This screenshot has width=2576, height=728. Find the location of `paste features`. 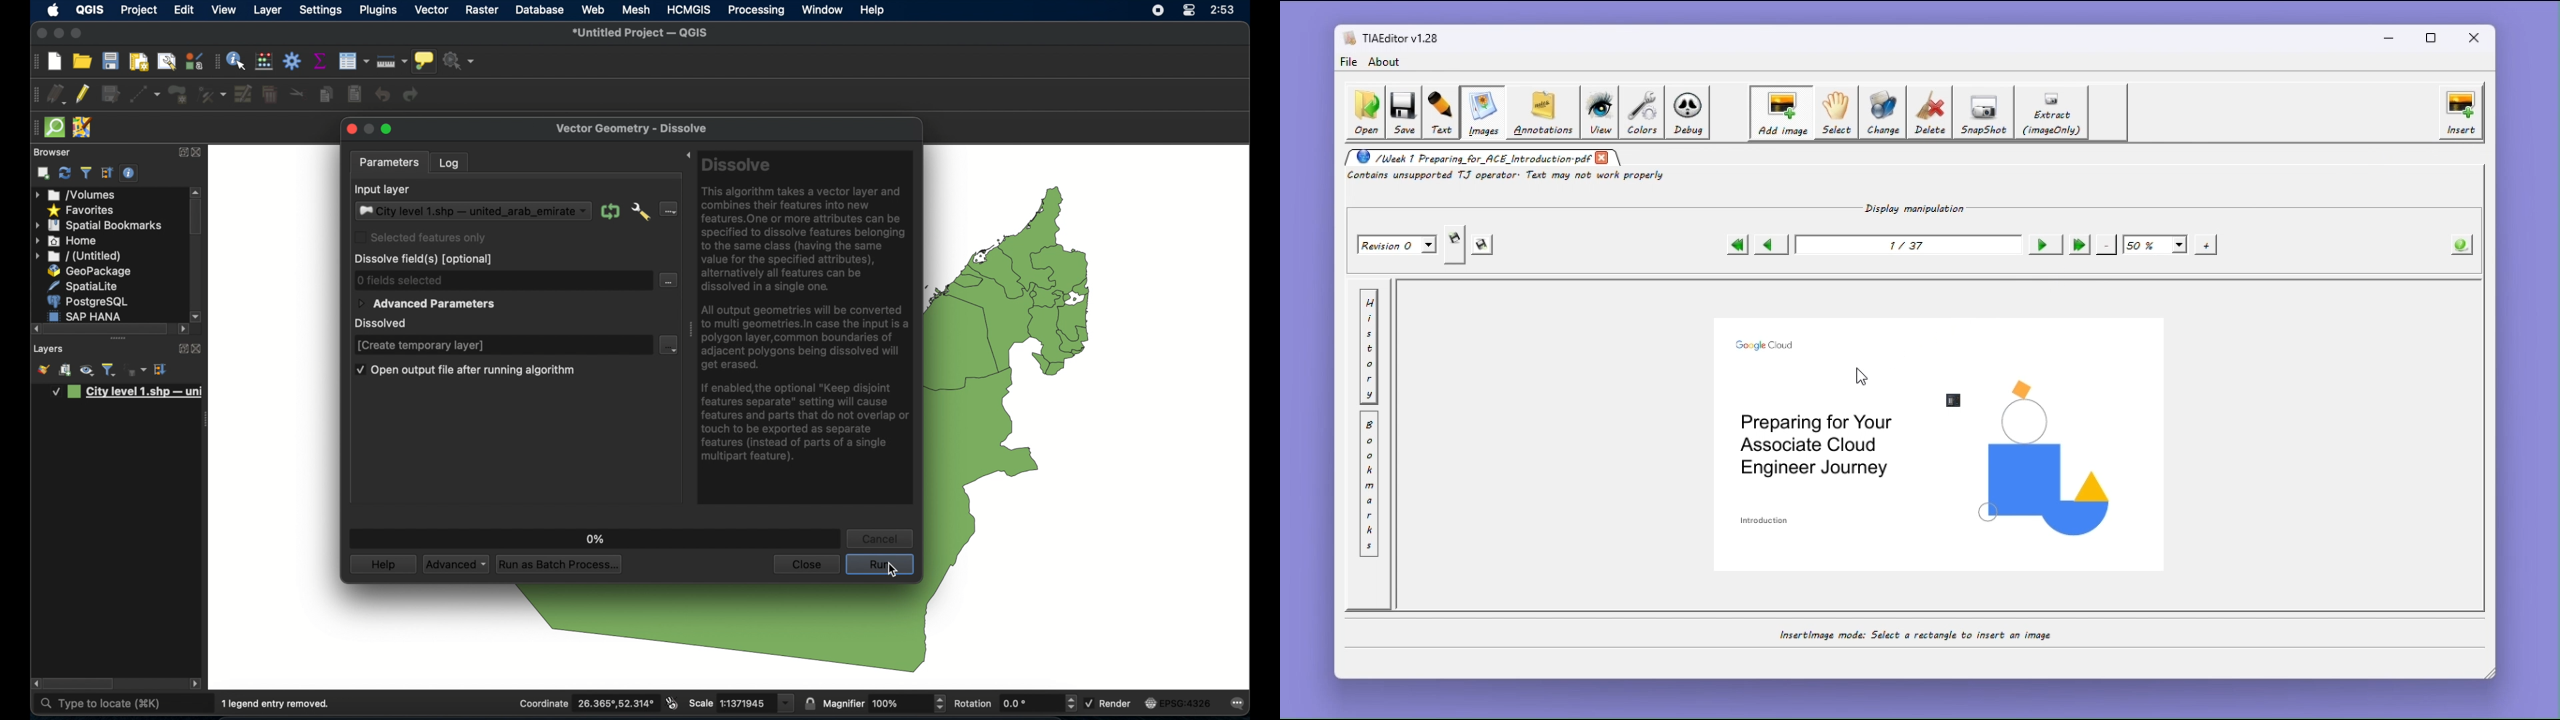

paste features is located at coordinates (354, 95).